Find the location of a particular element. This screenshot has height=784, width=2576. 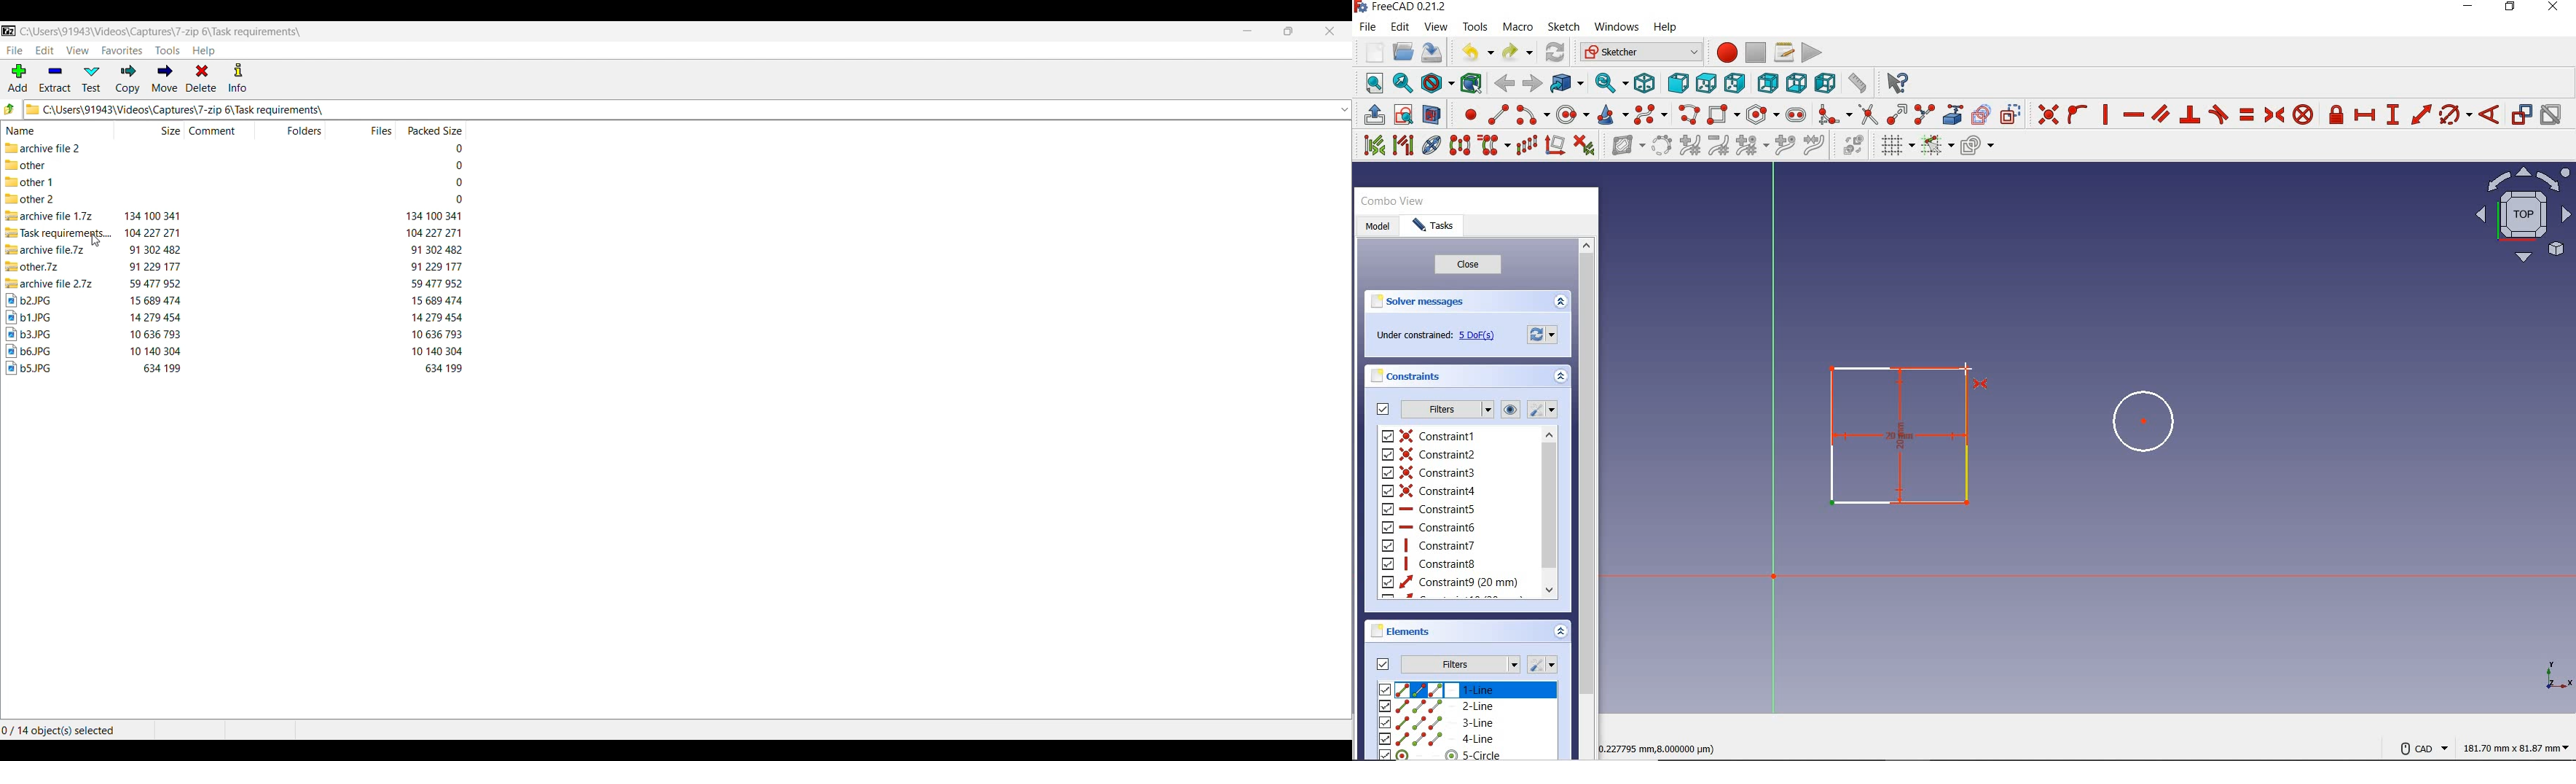

constraint9 (20MM) is located at coordinates (1450, 582).